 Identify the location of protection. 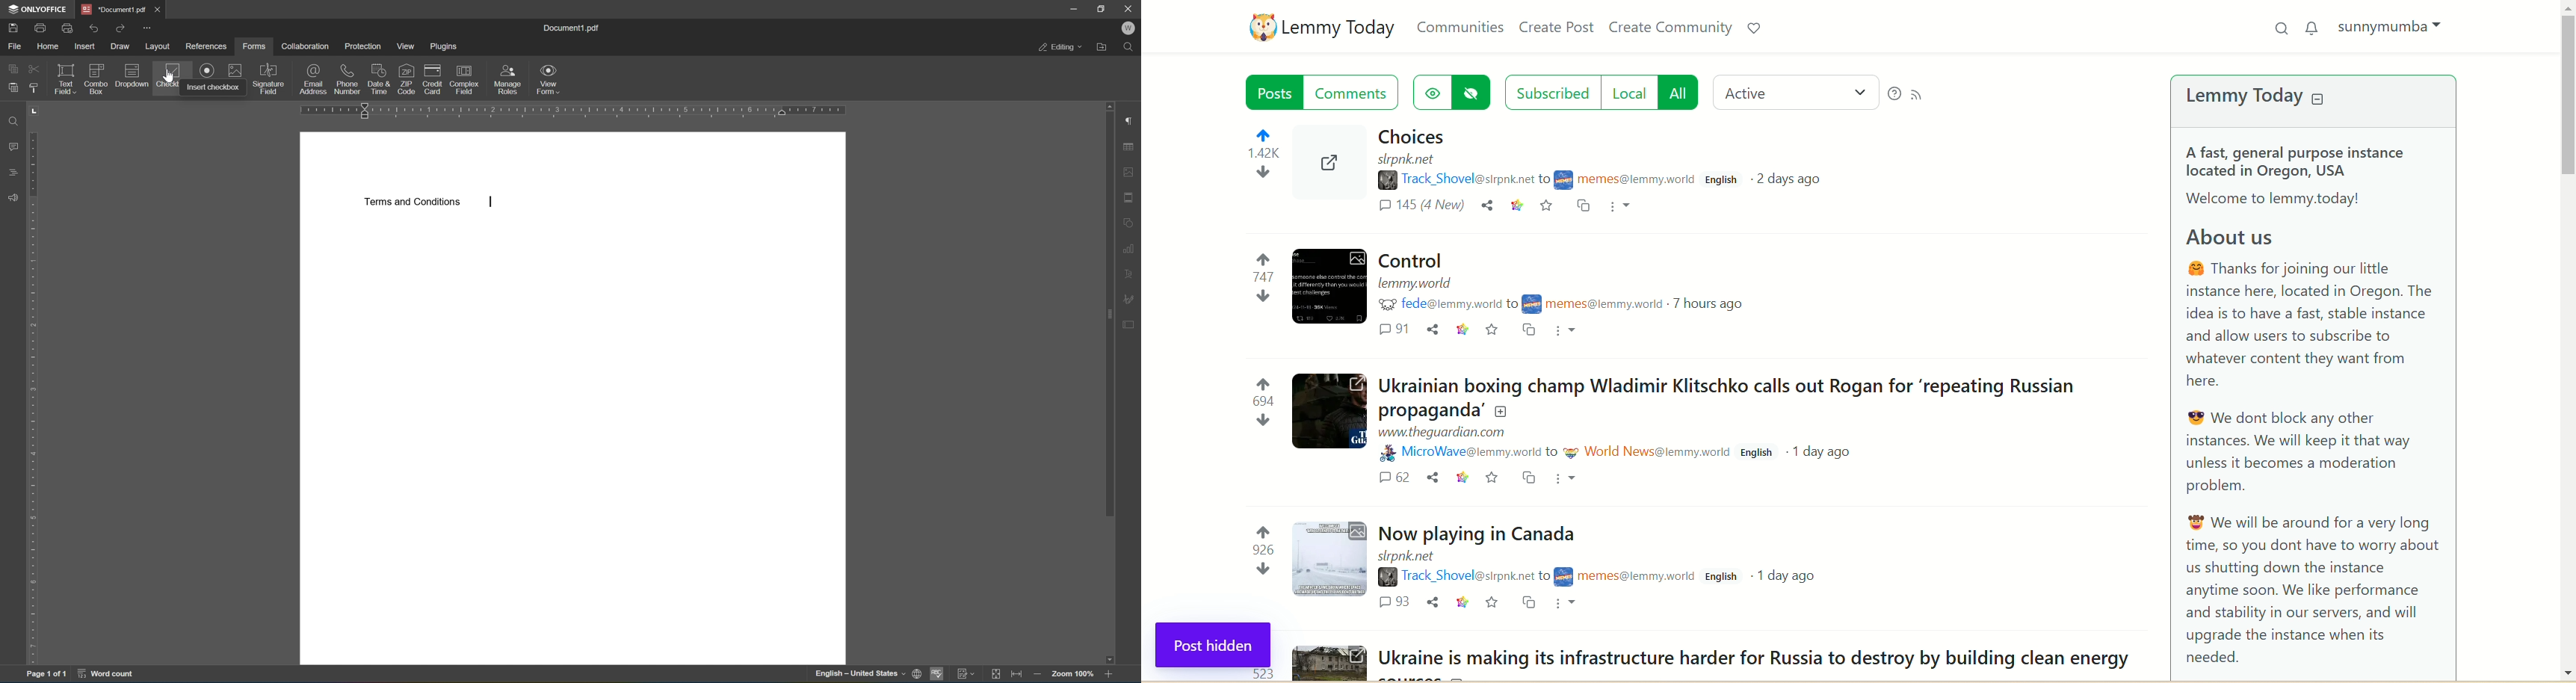
(362, 46).